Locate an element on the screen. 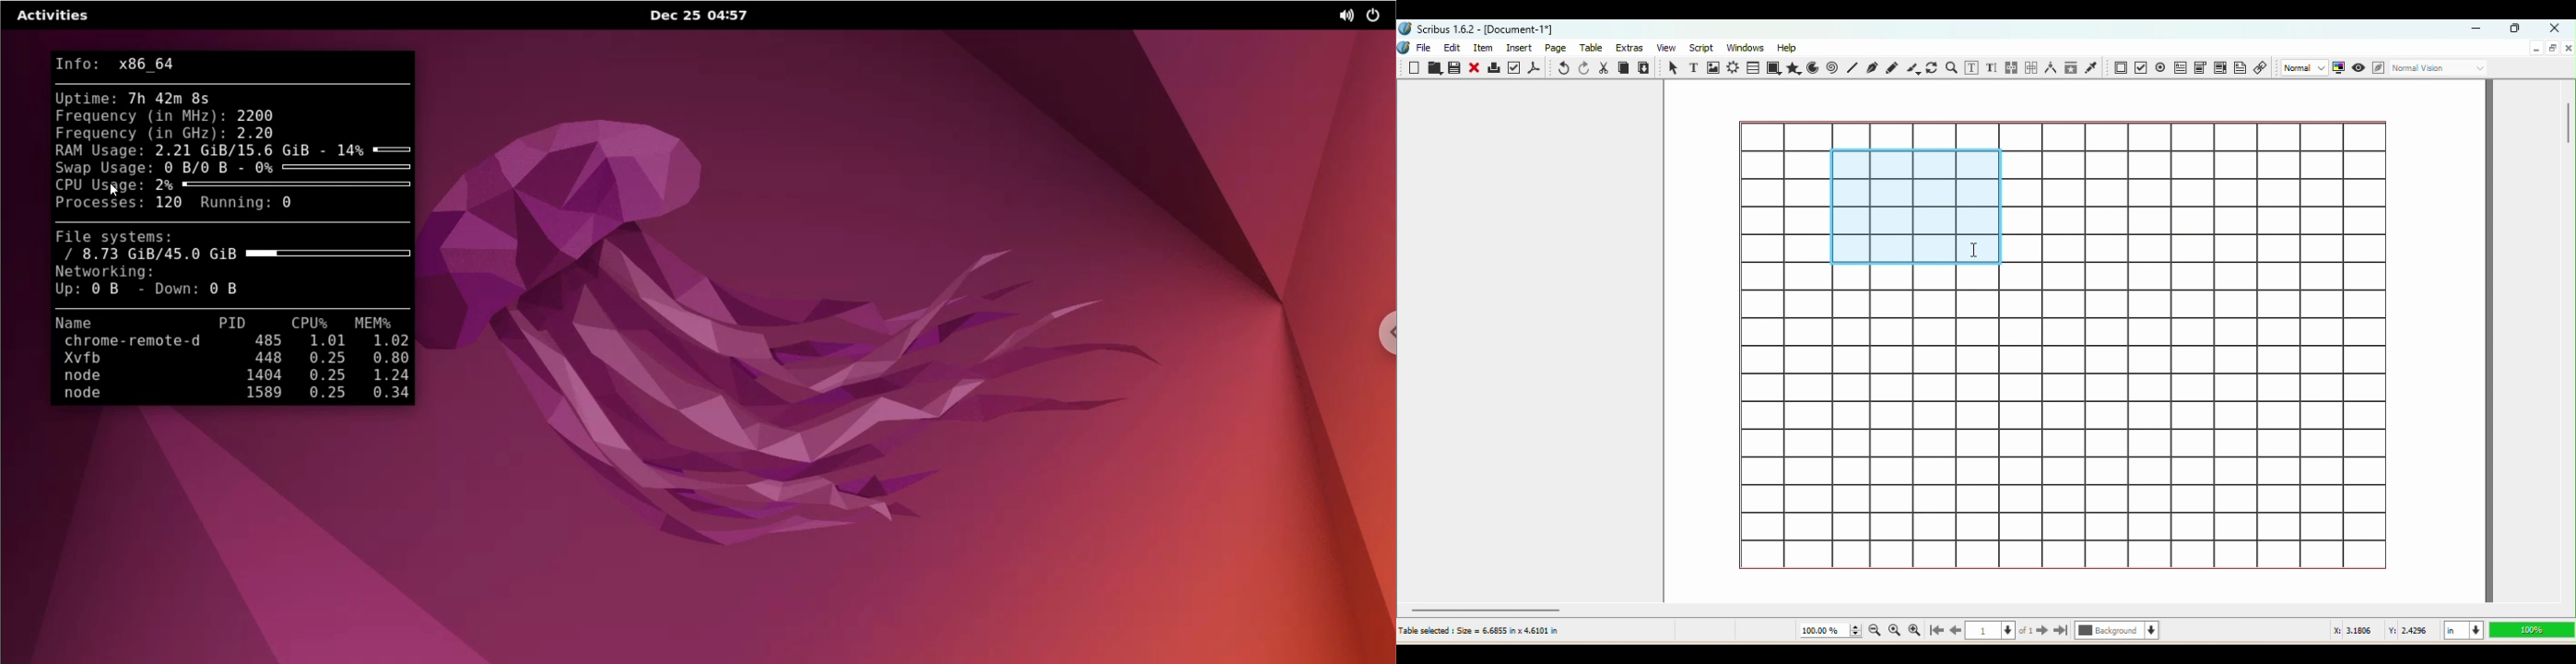 Image resolution: width=2576 pixels, height=672 pixels. Help is located at coordinates (1789, 46).